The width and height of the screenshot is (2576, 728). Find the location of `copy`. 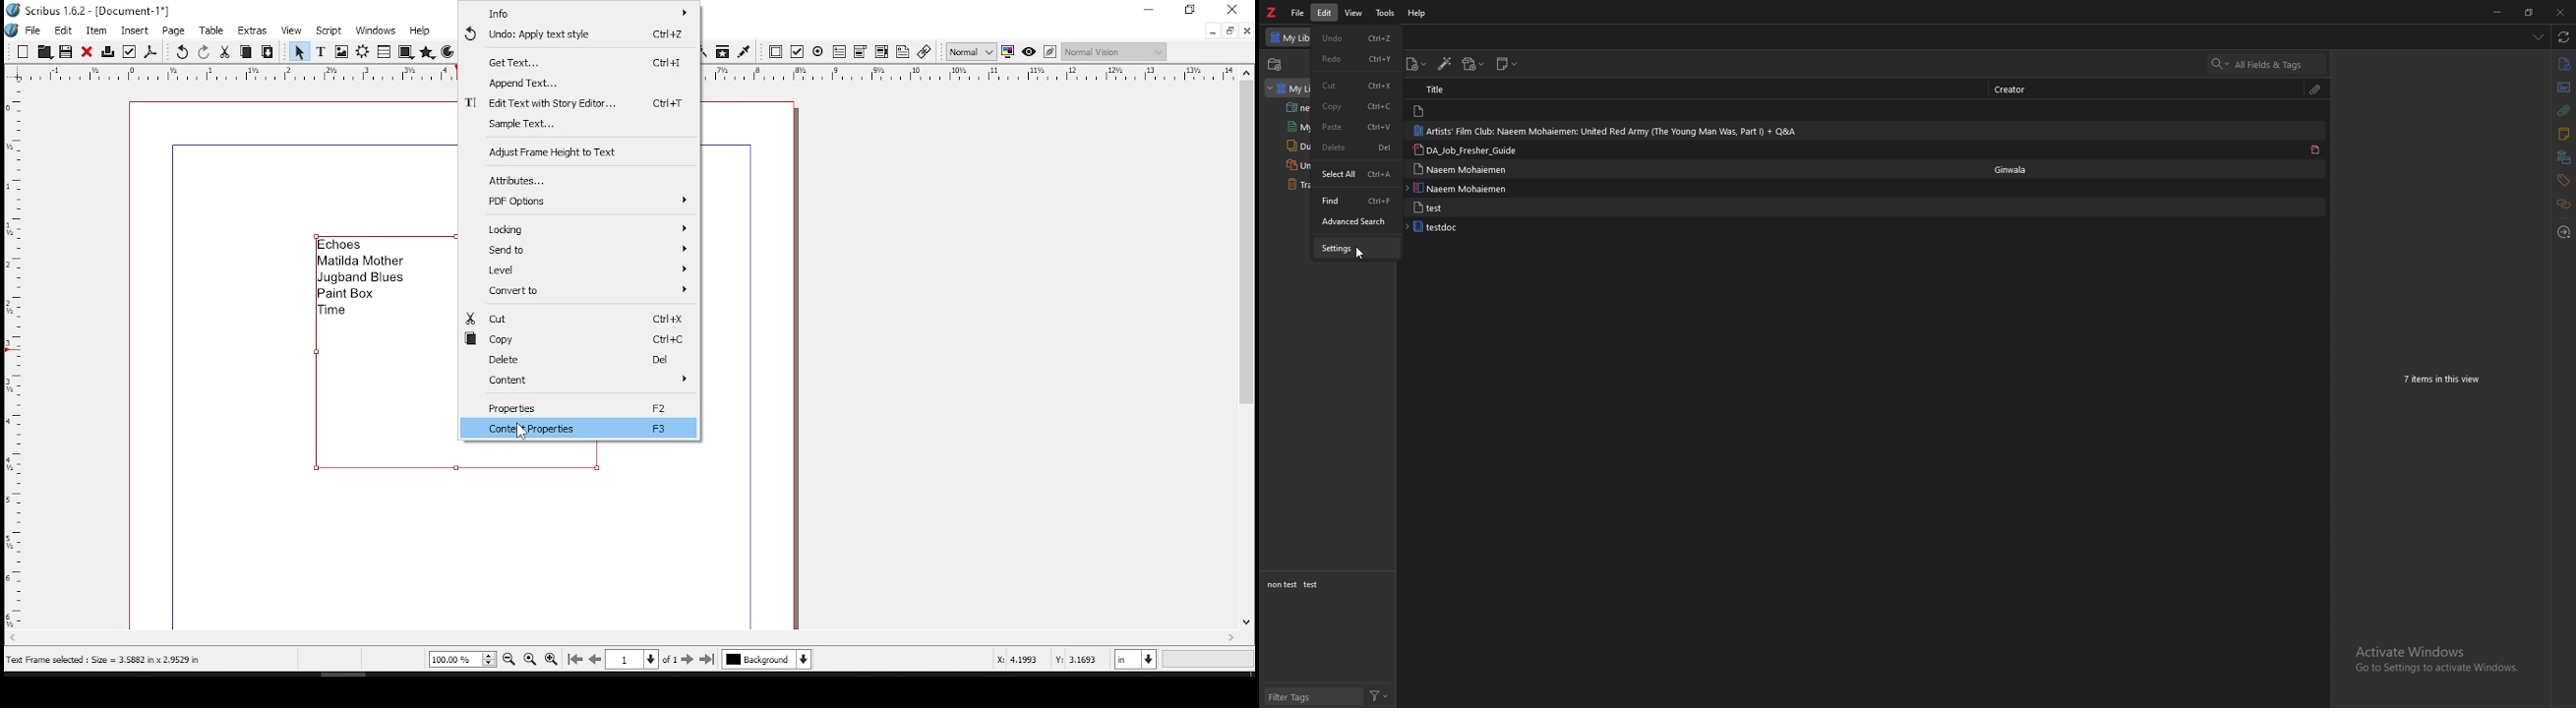

copy is located at coordinates (1357, 106).